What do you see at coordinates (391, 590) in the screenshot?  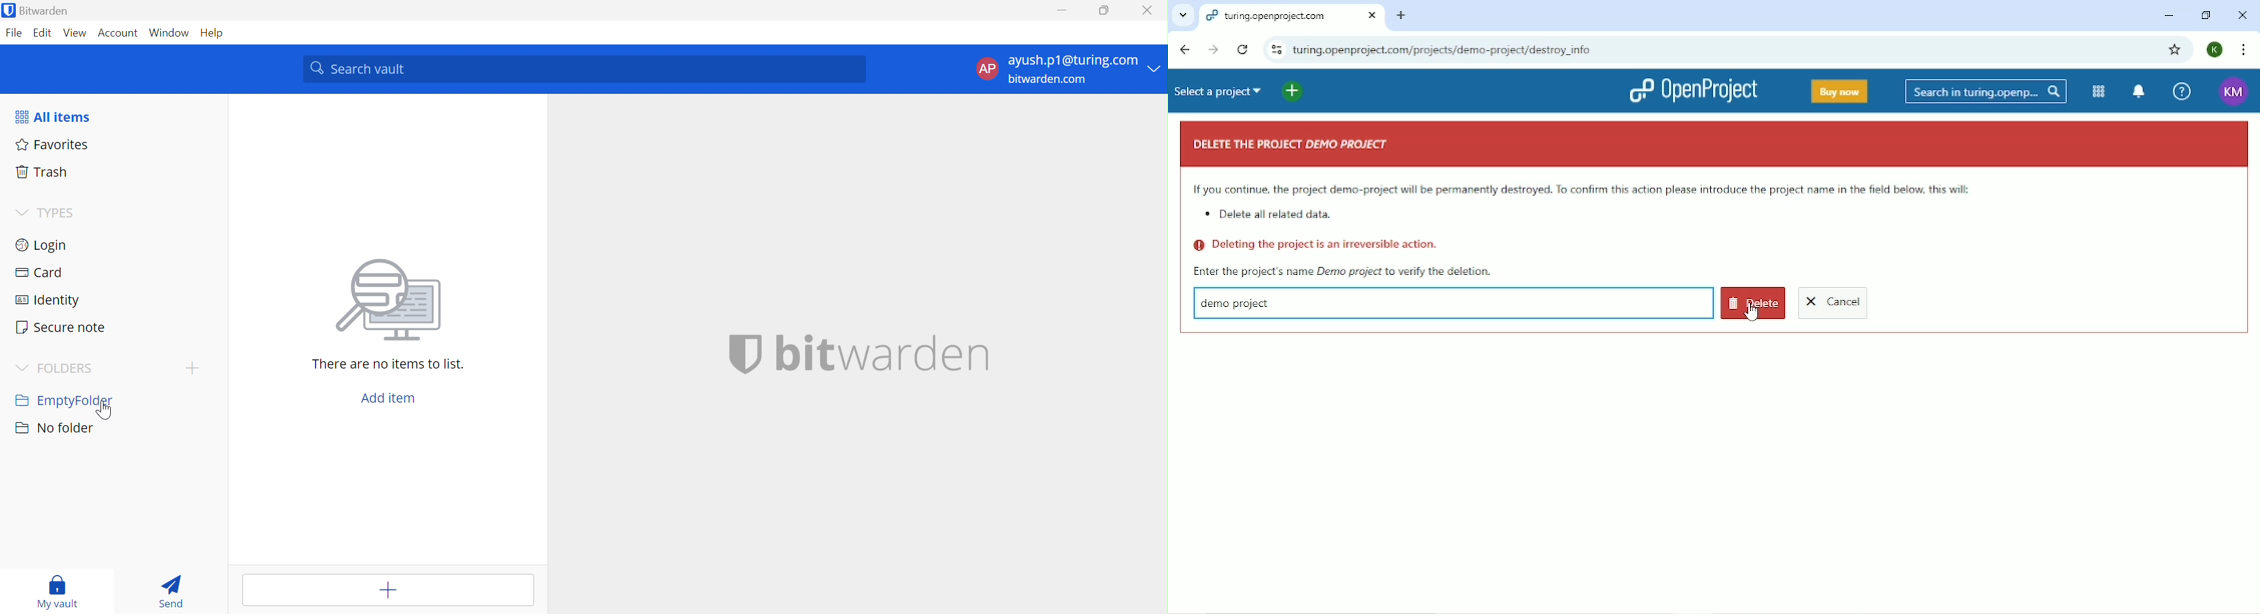 I see `Add item` at bounding box center [391, 590].